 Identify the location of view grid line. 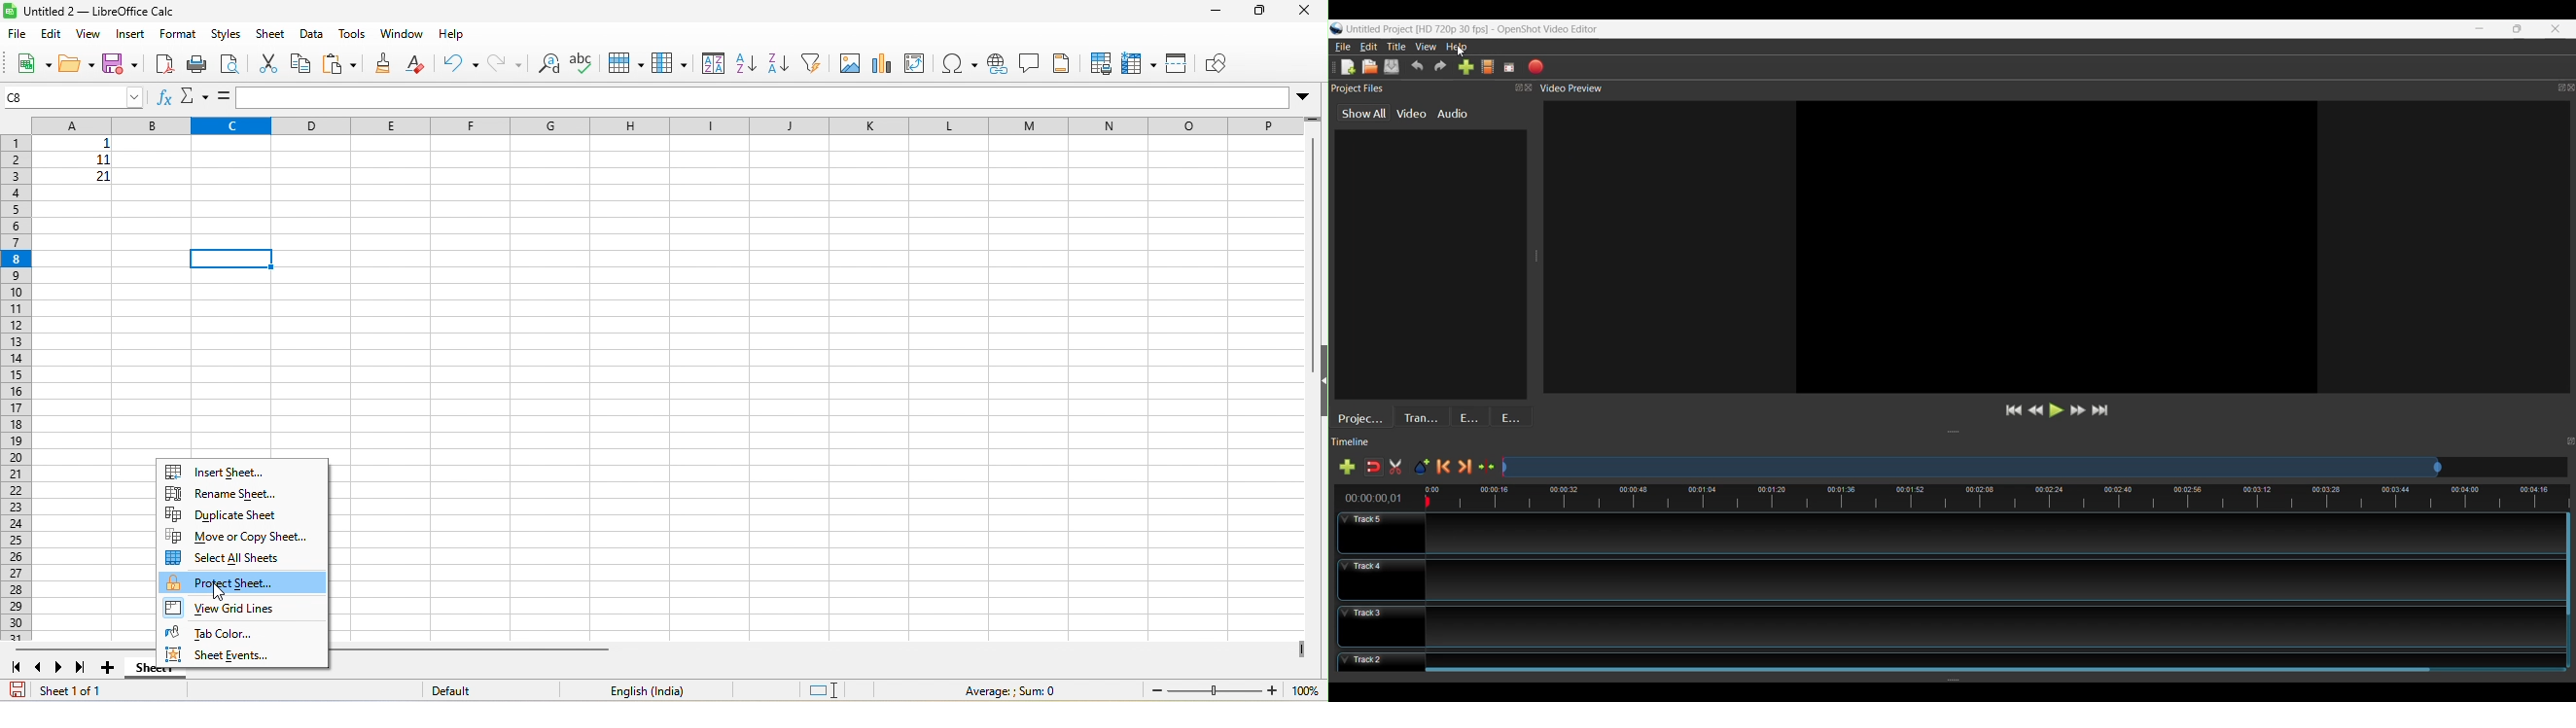
(229, 609).